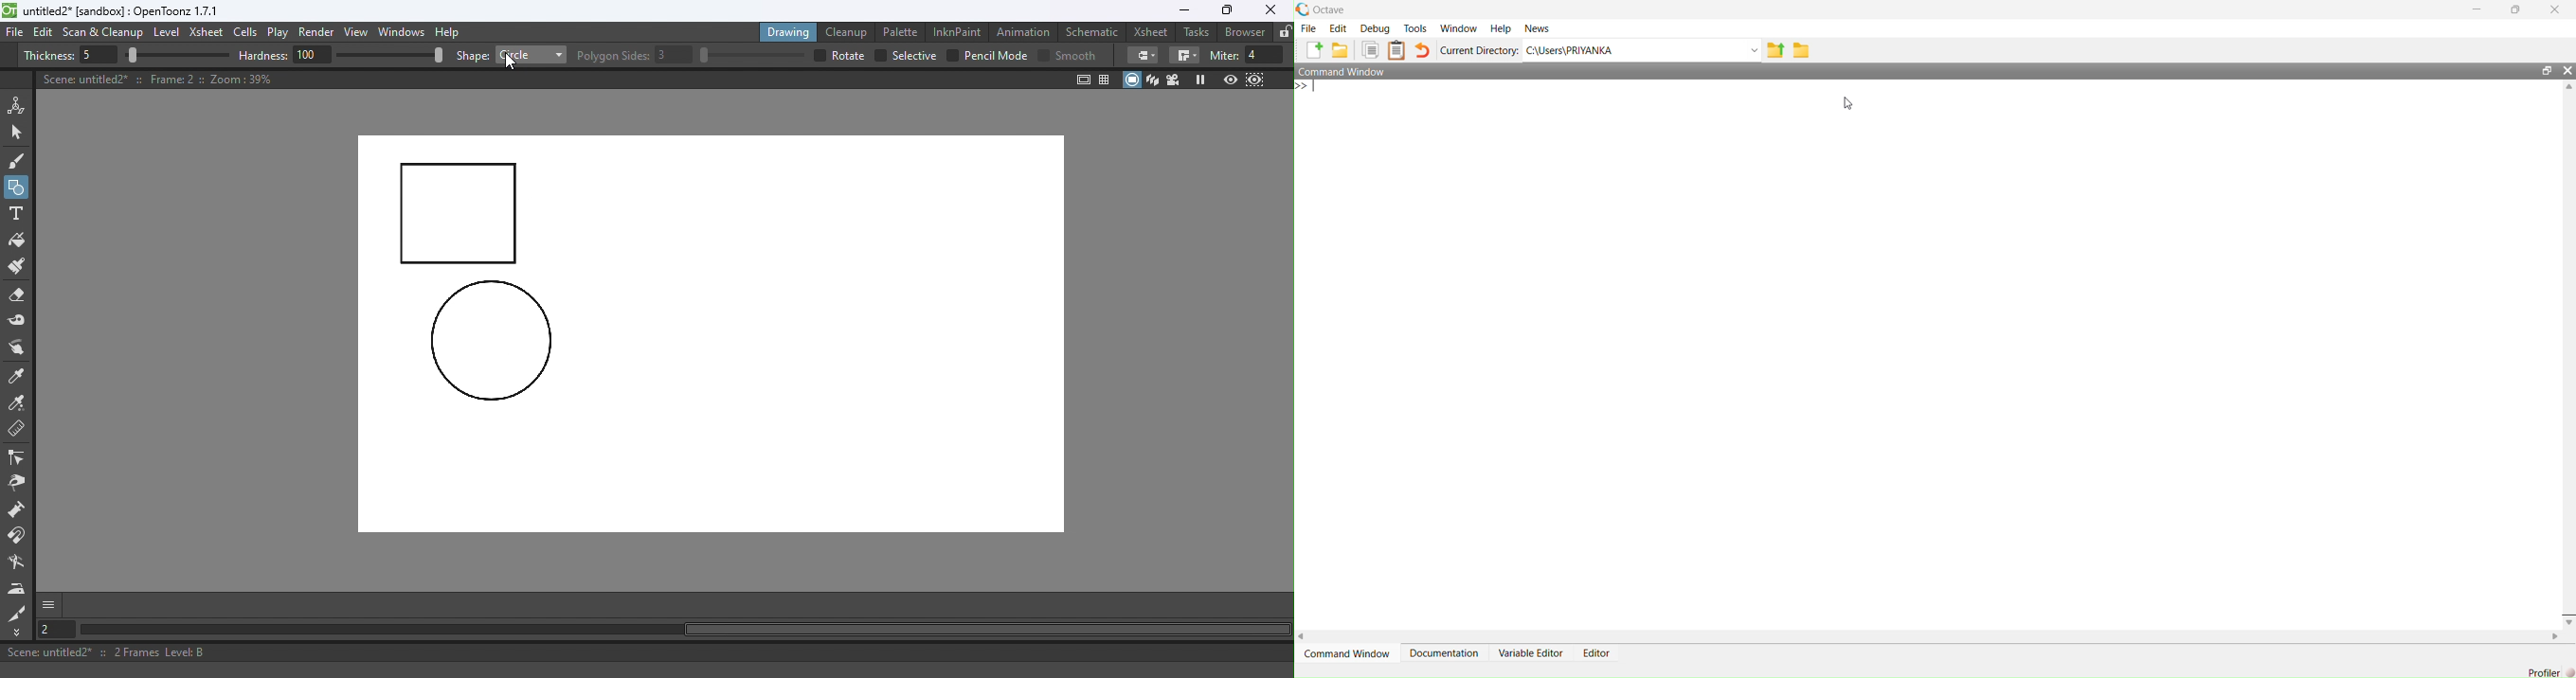 This screenshot has width=2576, height=700. What do you see at coordinates (818, 55) in the screenshot?
I see `checkbox` at bounding box center [818, 55].